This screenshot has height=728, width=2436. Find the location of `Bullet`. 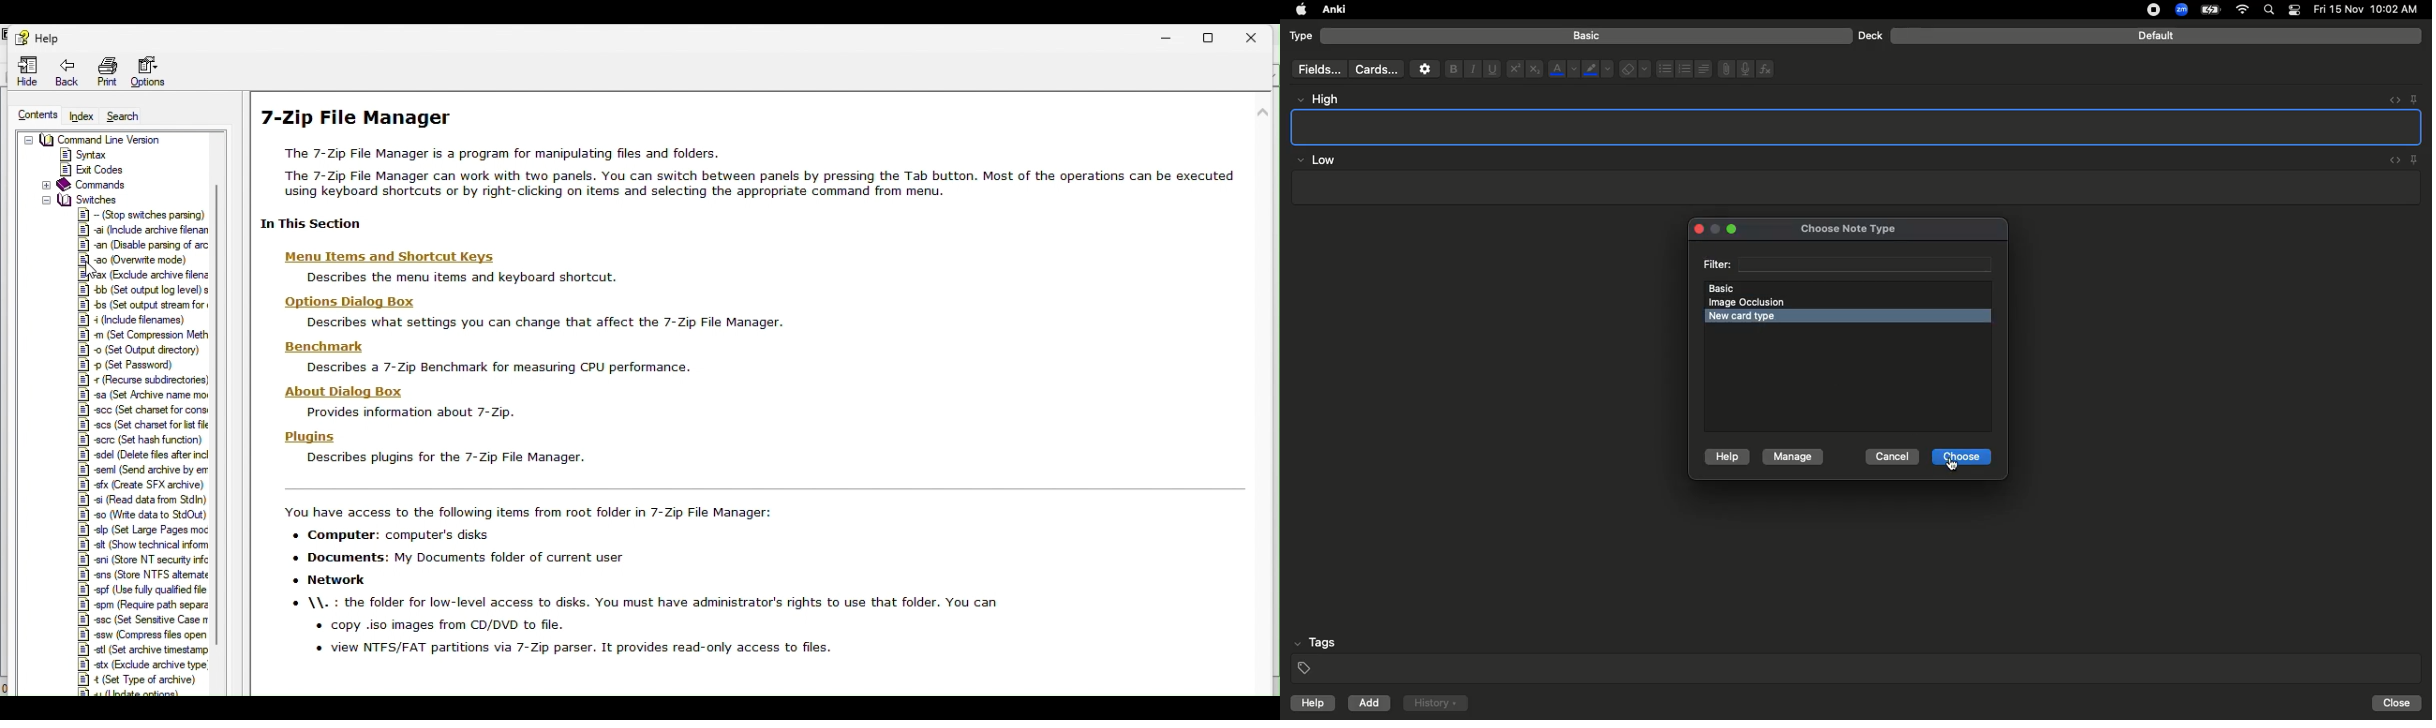

Bullet is located at coordinates (1664, 69).